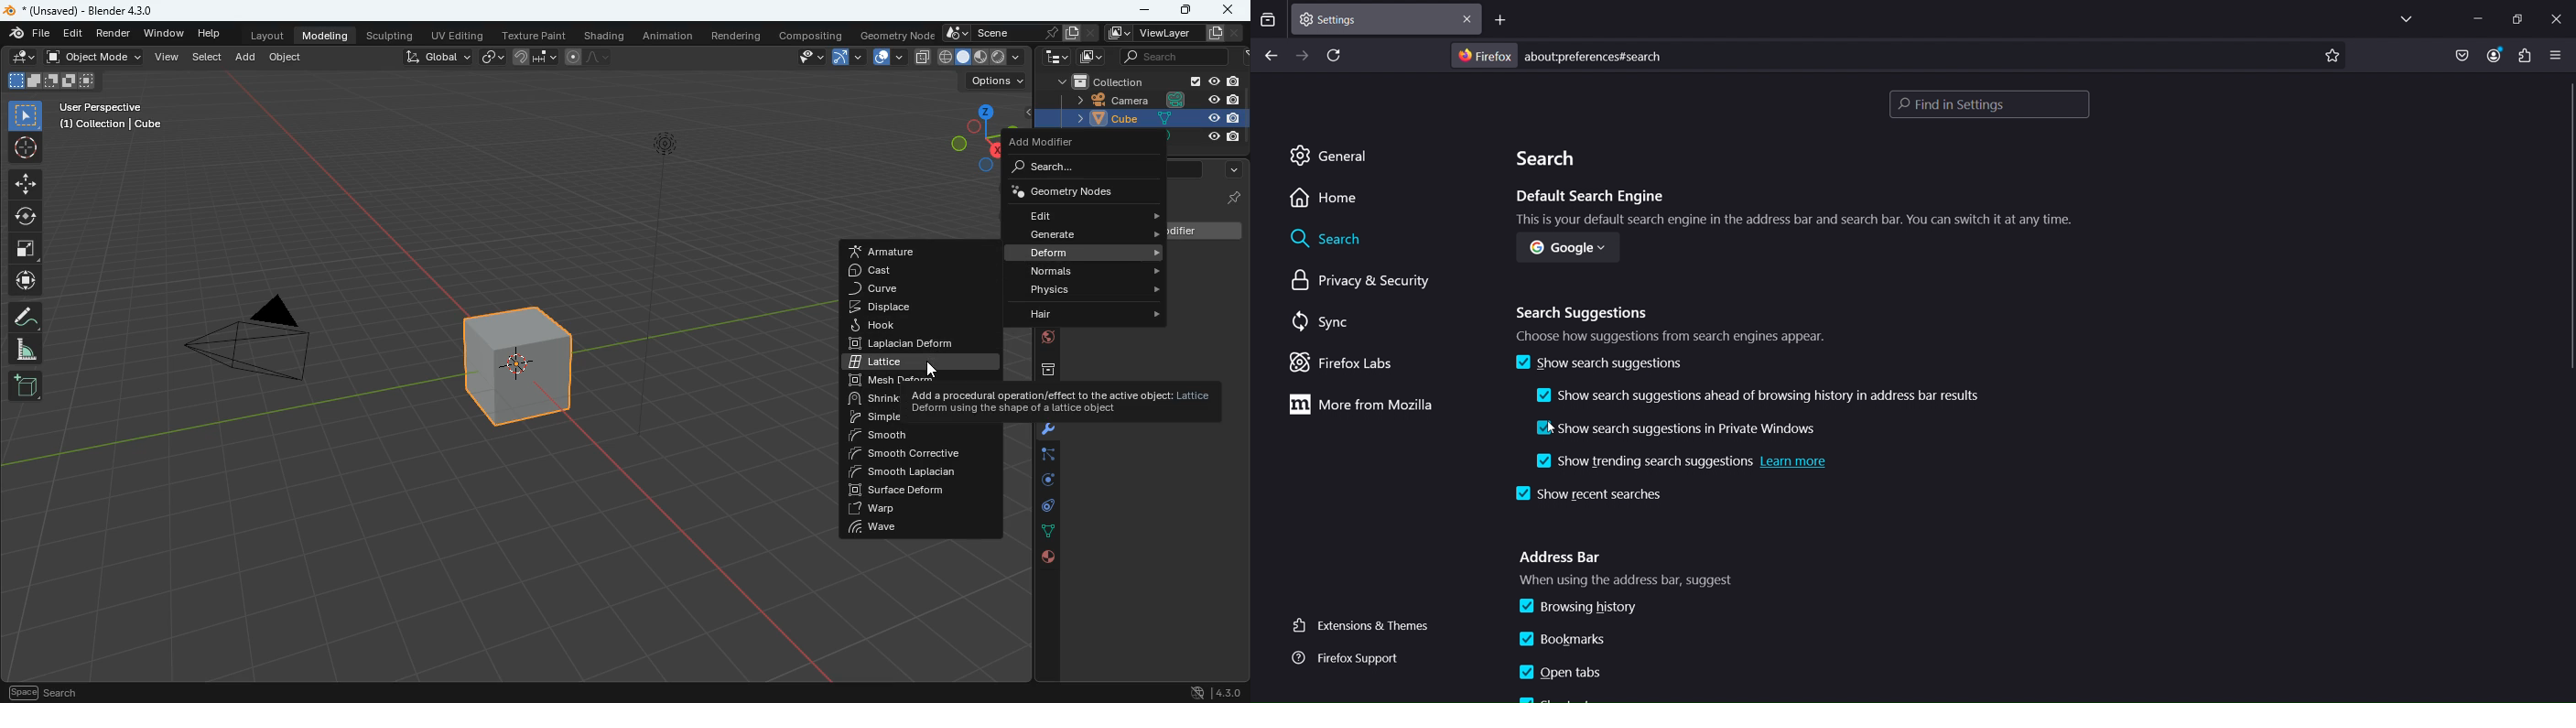  What do you see at coordinates (22, 56) in the screenshot?
I see `edit` at bounding box center [22, 56].